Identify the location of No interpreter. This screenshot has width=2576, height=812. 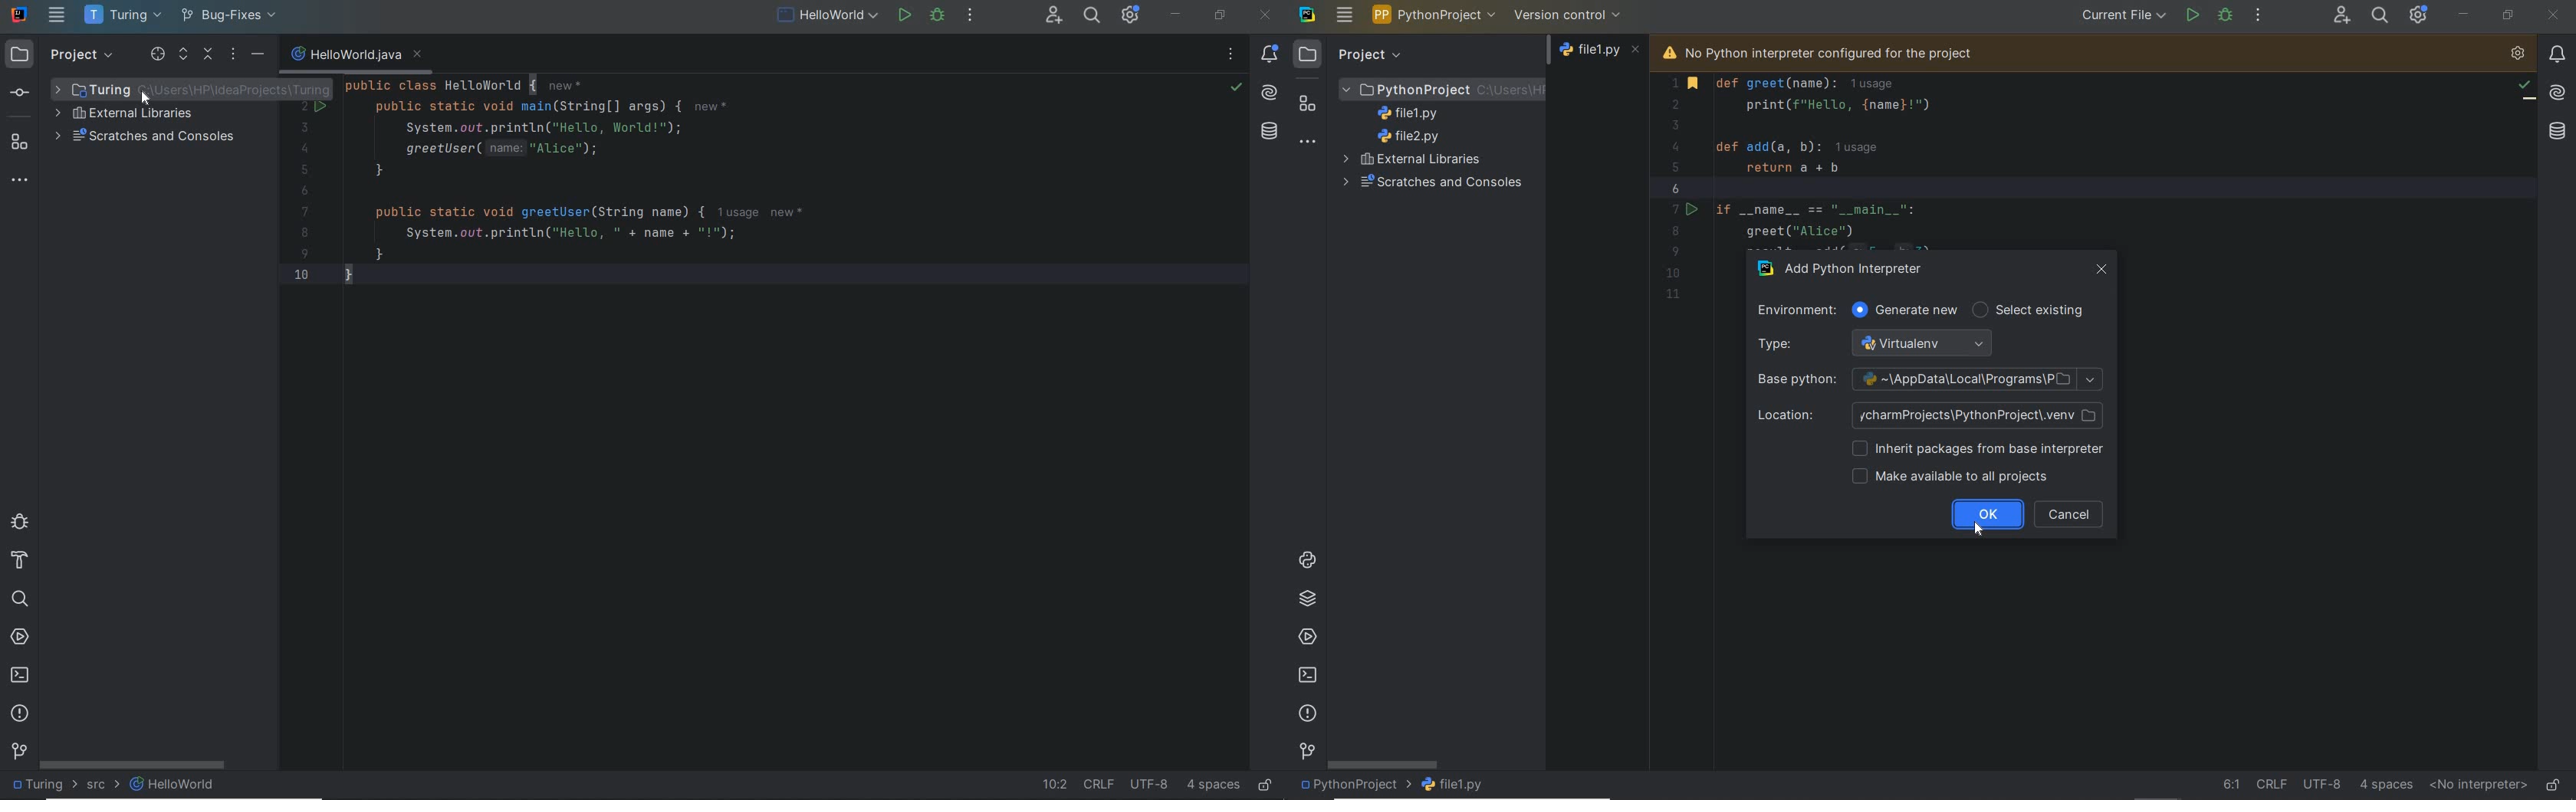
(2475, 785).